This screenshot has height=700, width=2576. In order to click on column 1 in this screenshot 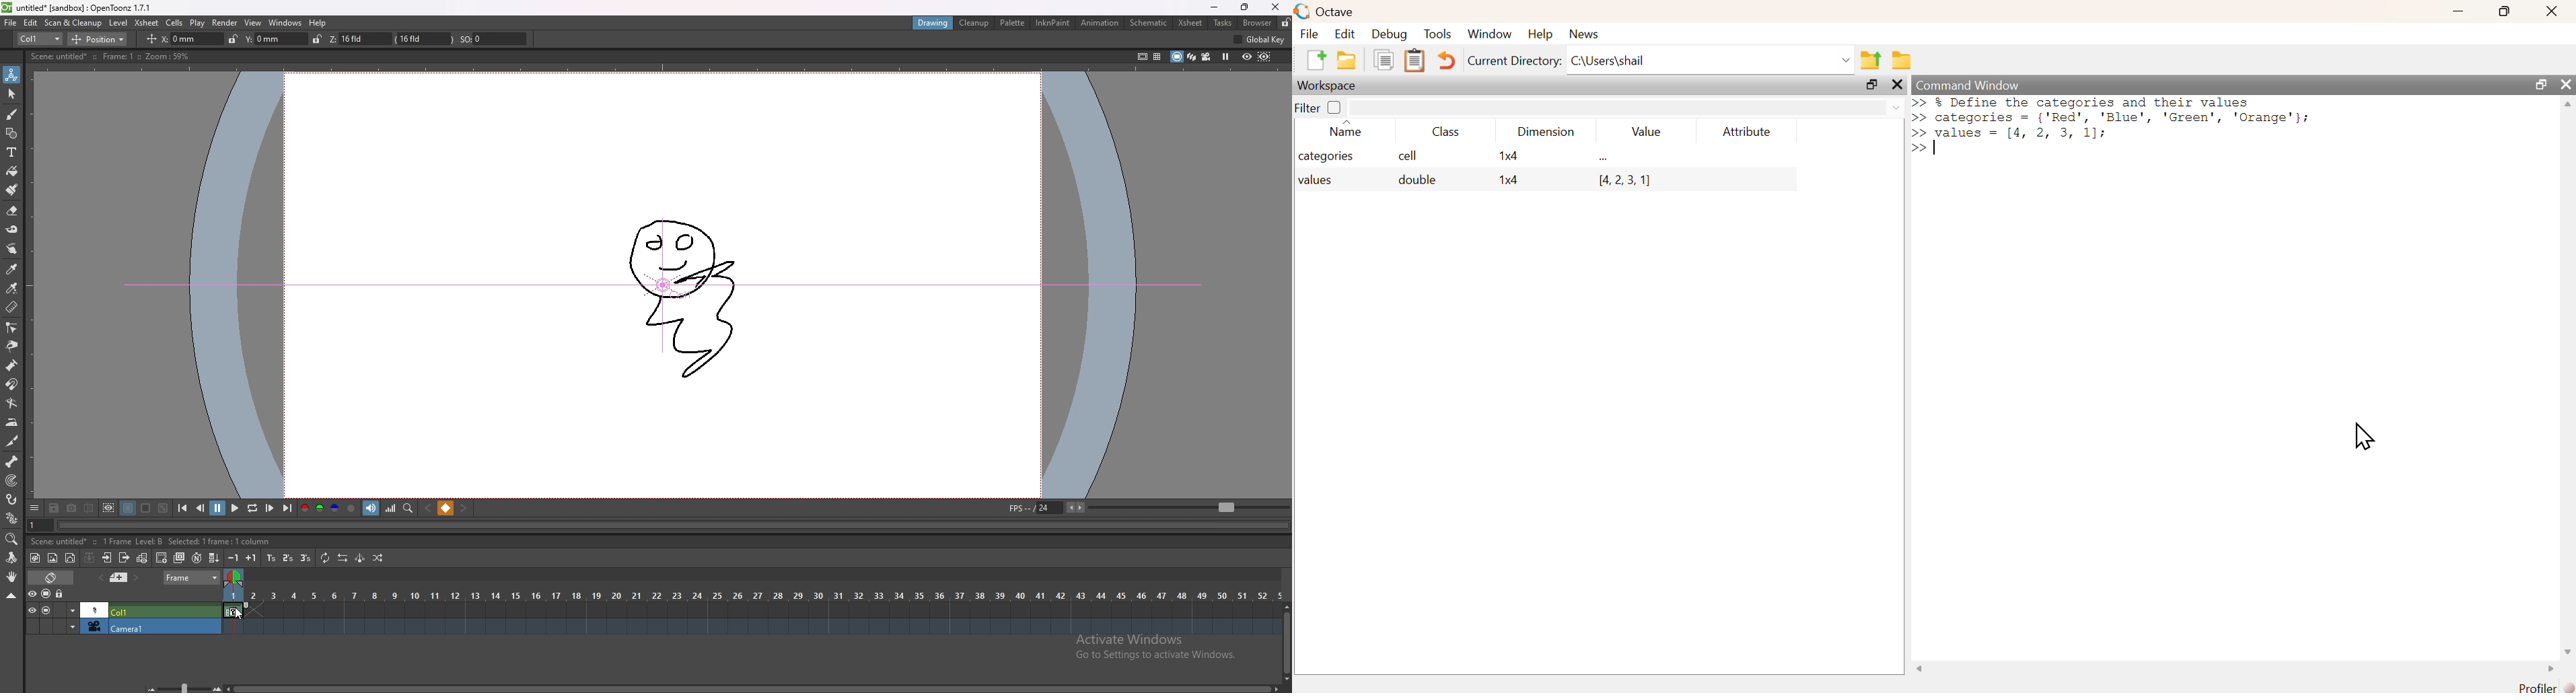, I will do `click(122, 610)`.